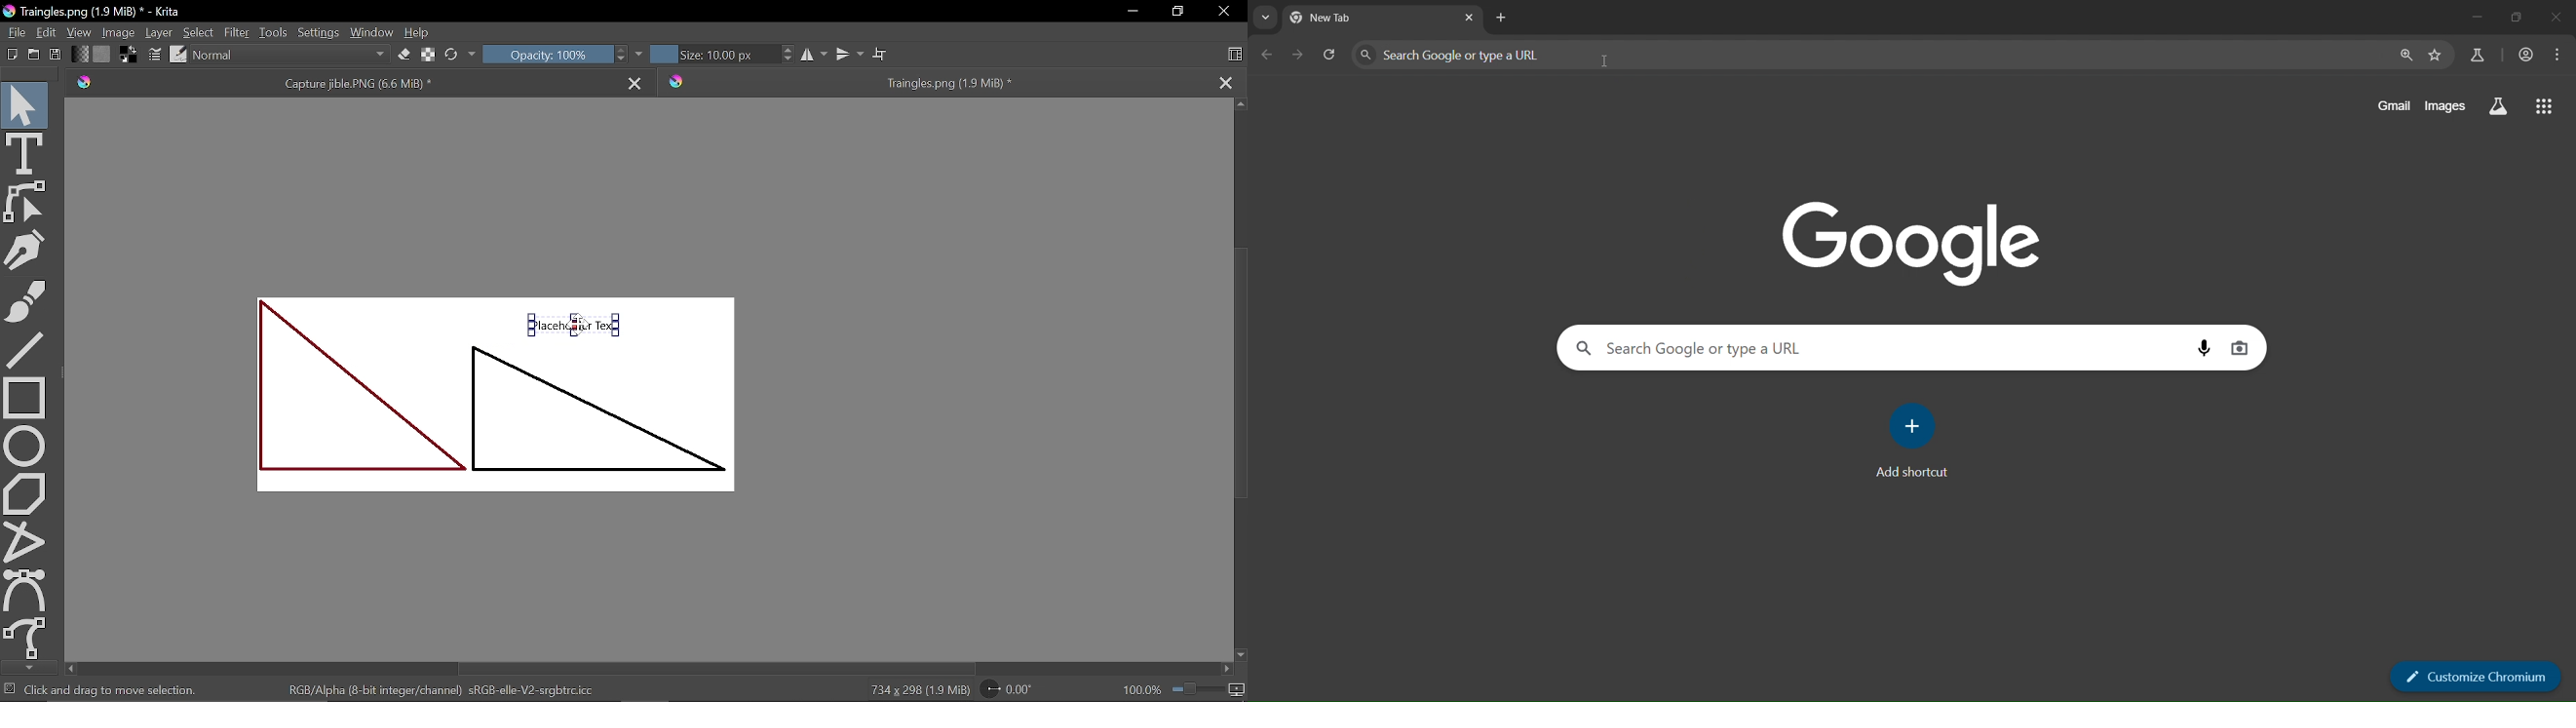 The height and width of the screenshot is (728, 2576). What do you see at coordinates (654, 668) in the screenshot?
I see `Horizontal scrollbar` at bounding box center [654, 668].